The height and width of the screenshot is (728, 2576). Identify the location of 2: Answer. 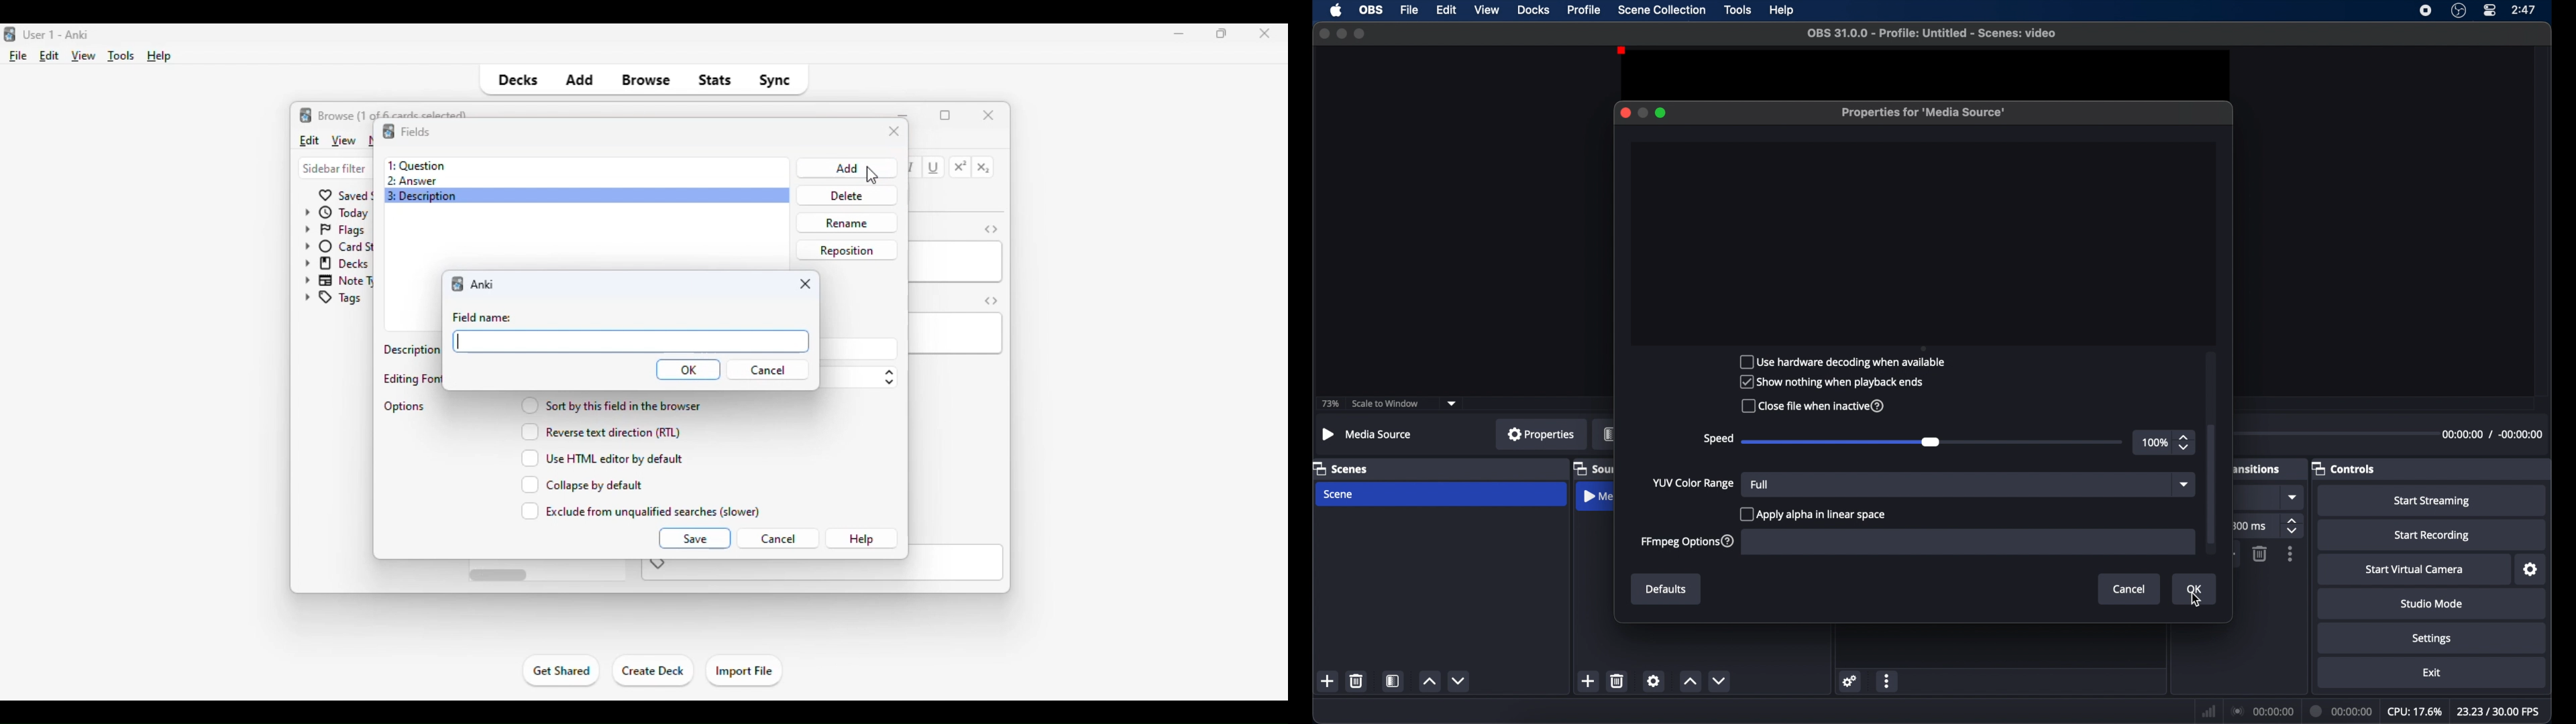
(412, 182).